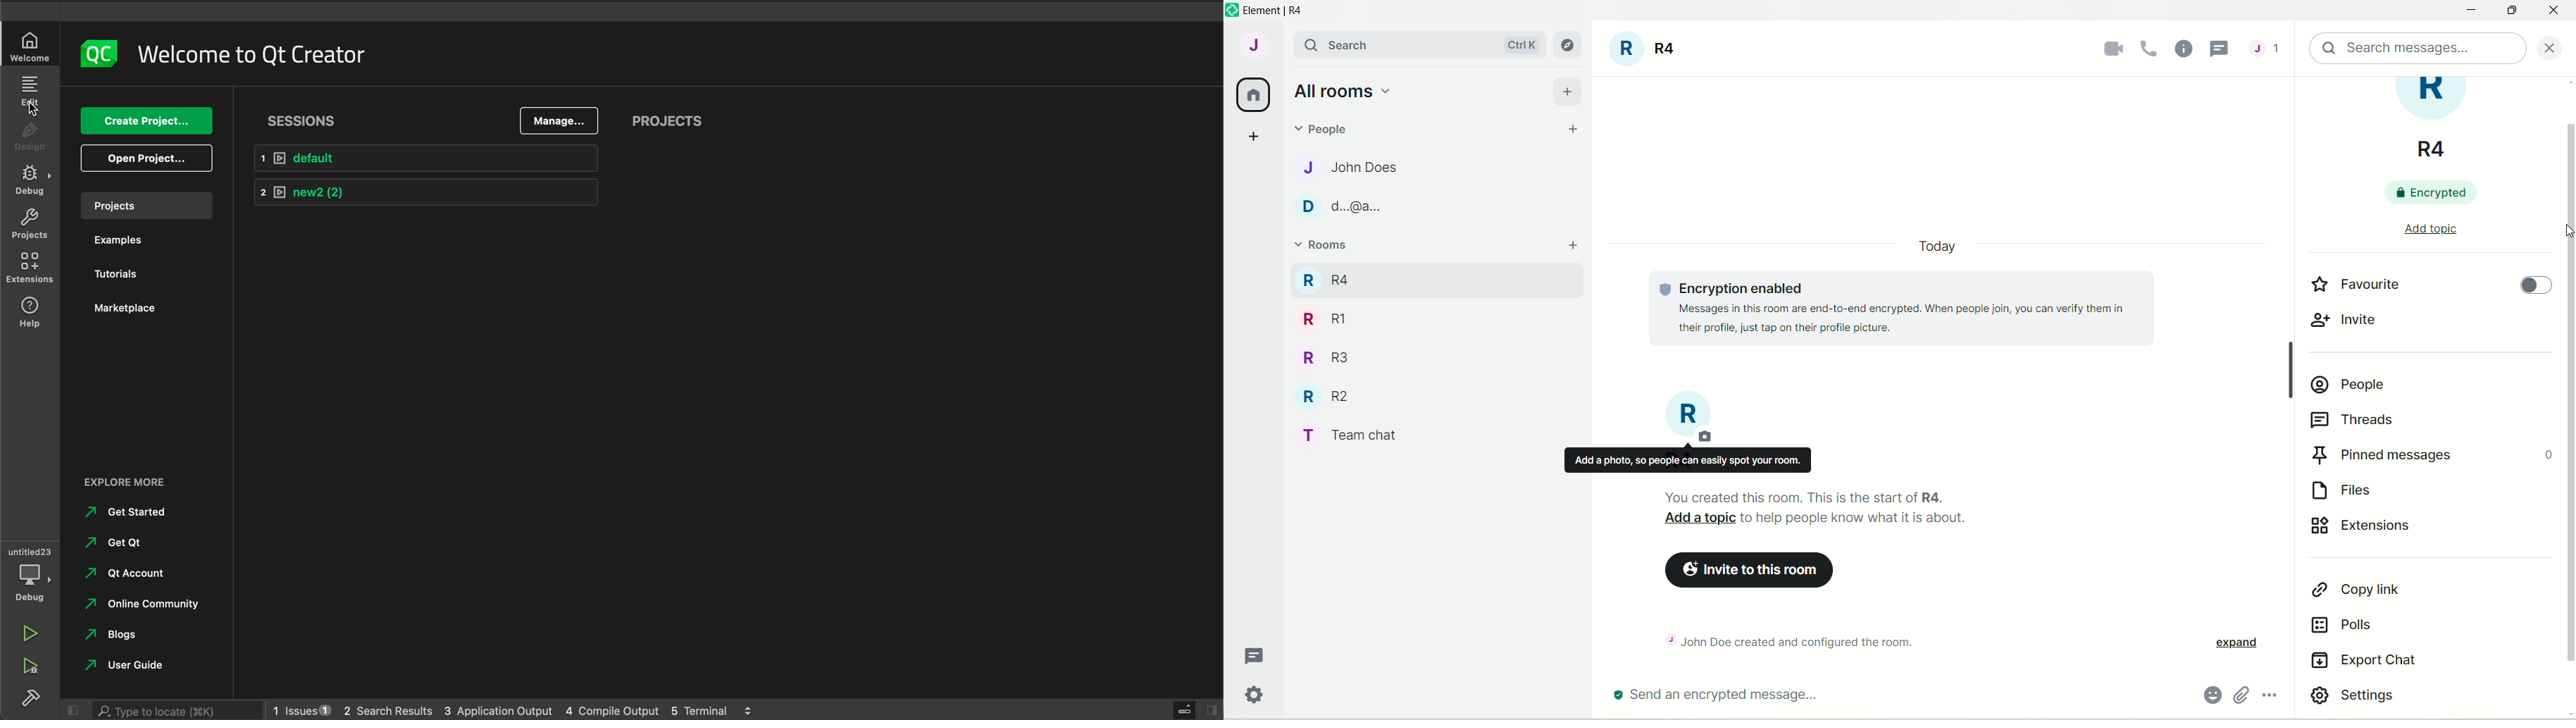 The width and height of the screenshot is (2576, 728). Describe the element at coordinates (2359, 421) in the screenshot. I see `threads` at that location.